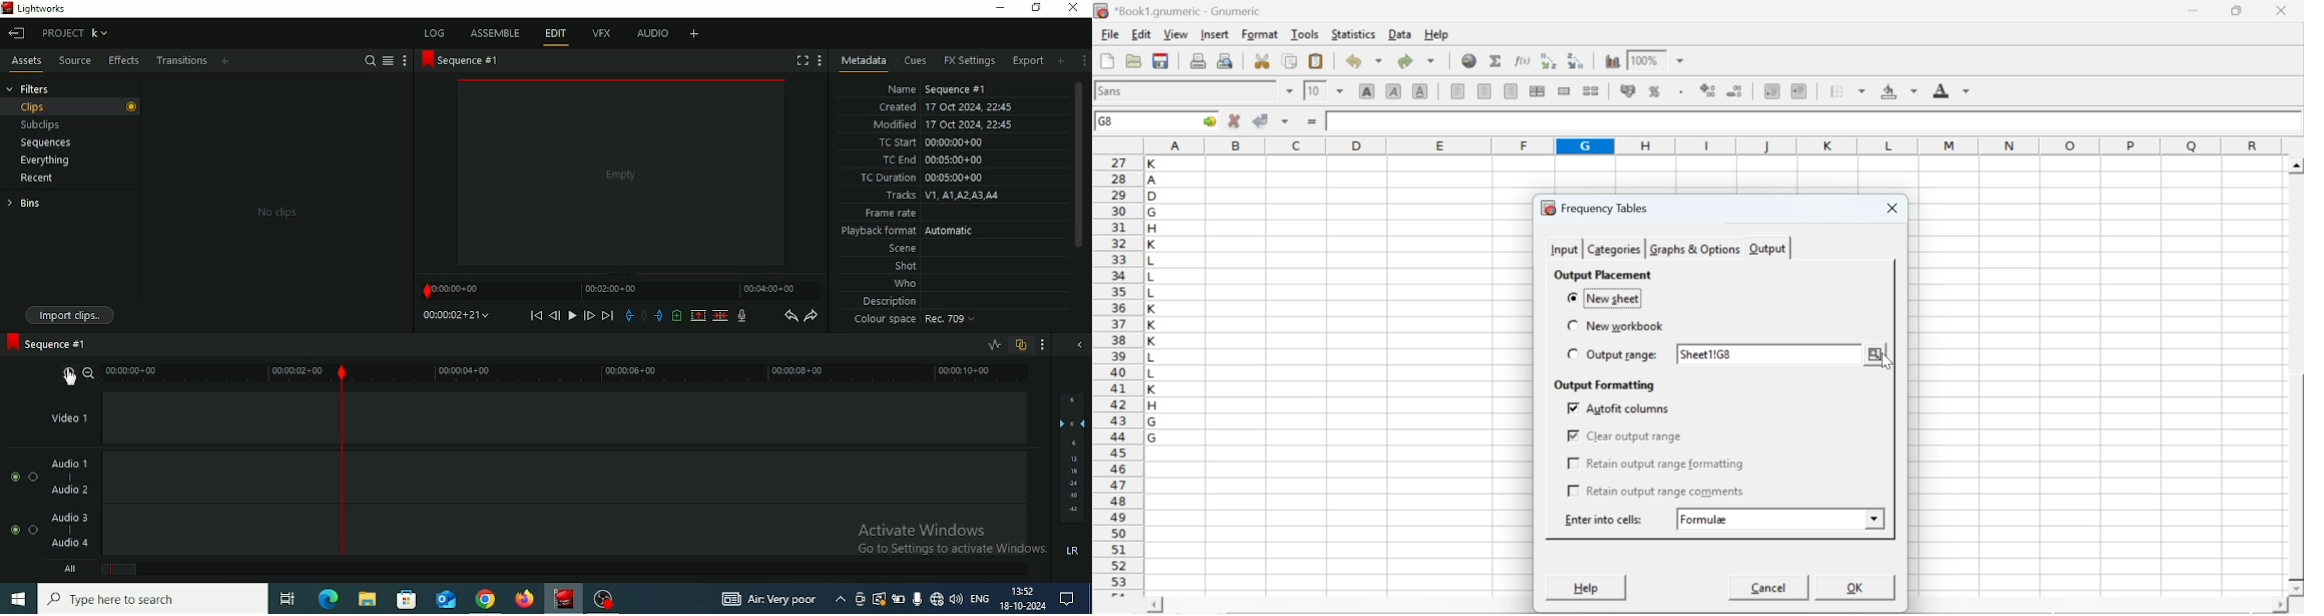 The width and height of the screenshot is (2324, 616). I want to click on Show hidden icons, so click(840, 599).